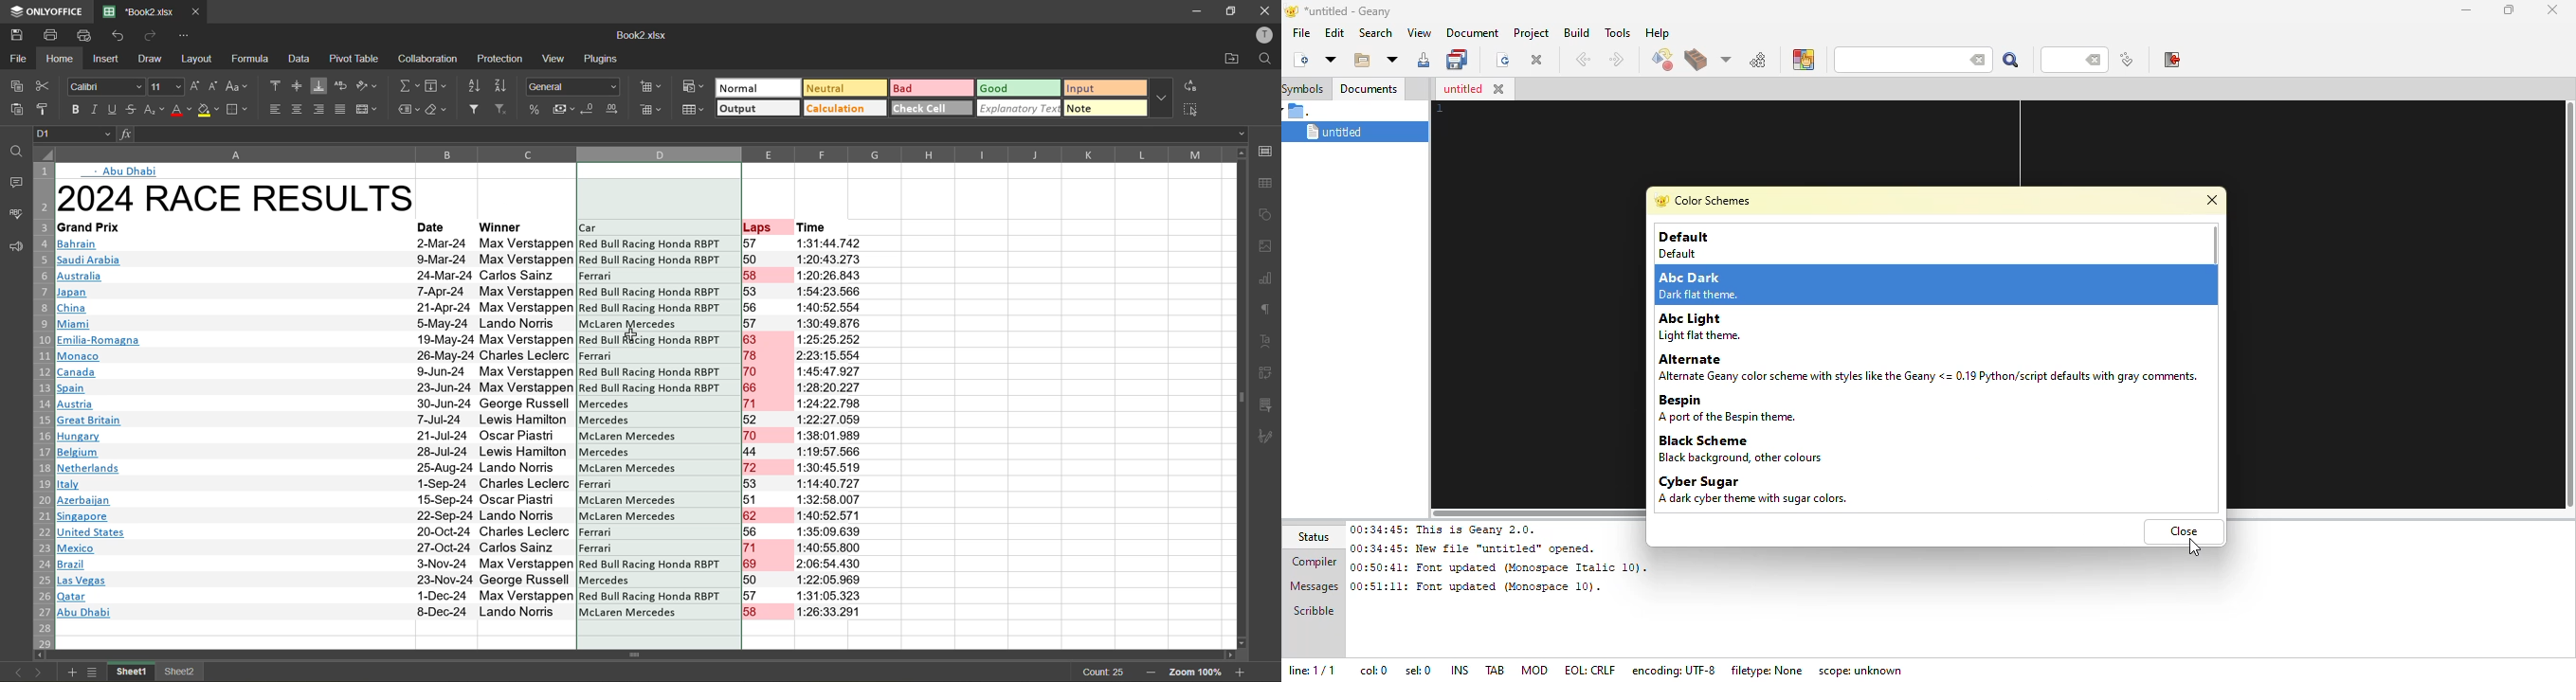 The height and width of the screenshot is (700, 2576). Describe the element at coordinates (72, 109) in the screenshot. I see `bold` at that location.